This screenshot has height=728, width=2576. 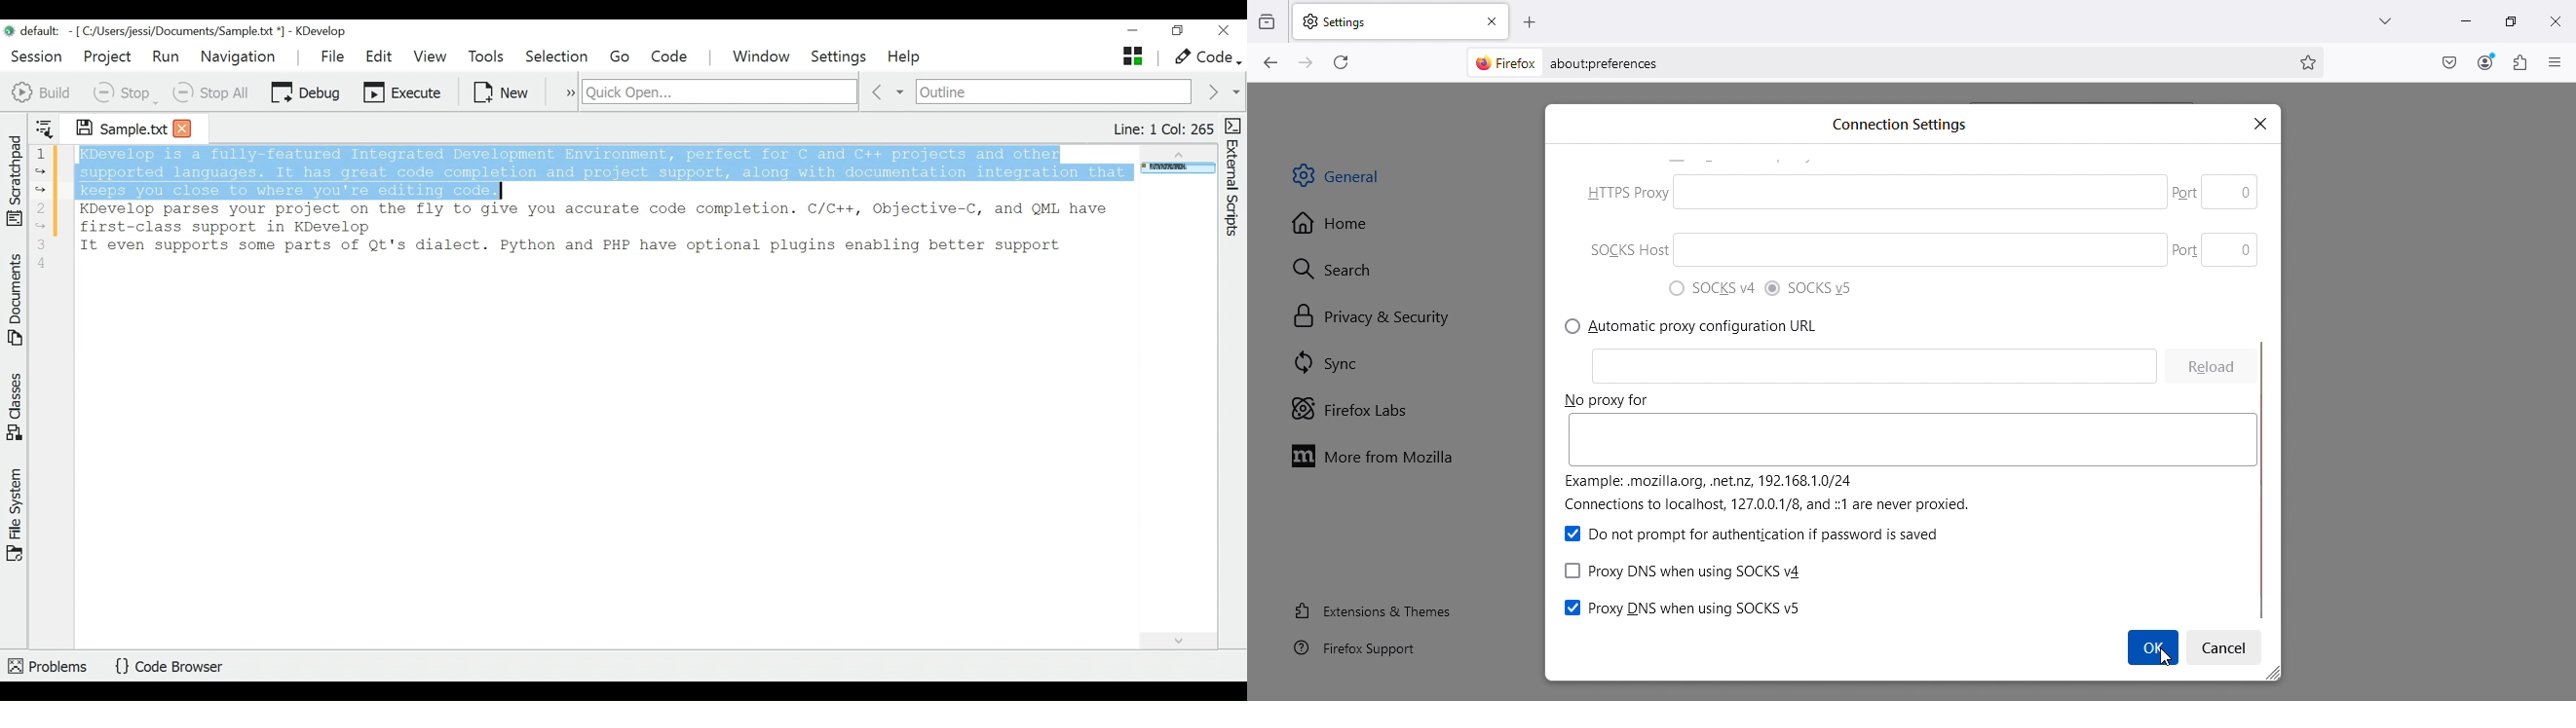 What do you see at coordinates (212, 92) in the screenshot?
I see `Stop All` at bounding box center [212, 92].